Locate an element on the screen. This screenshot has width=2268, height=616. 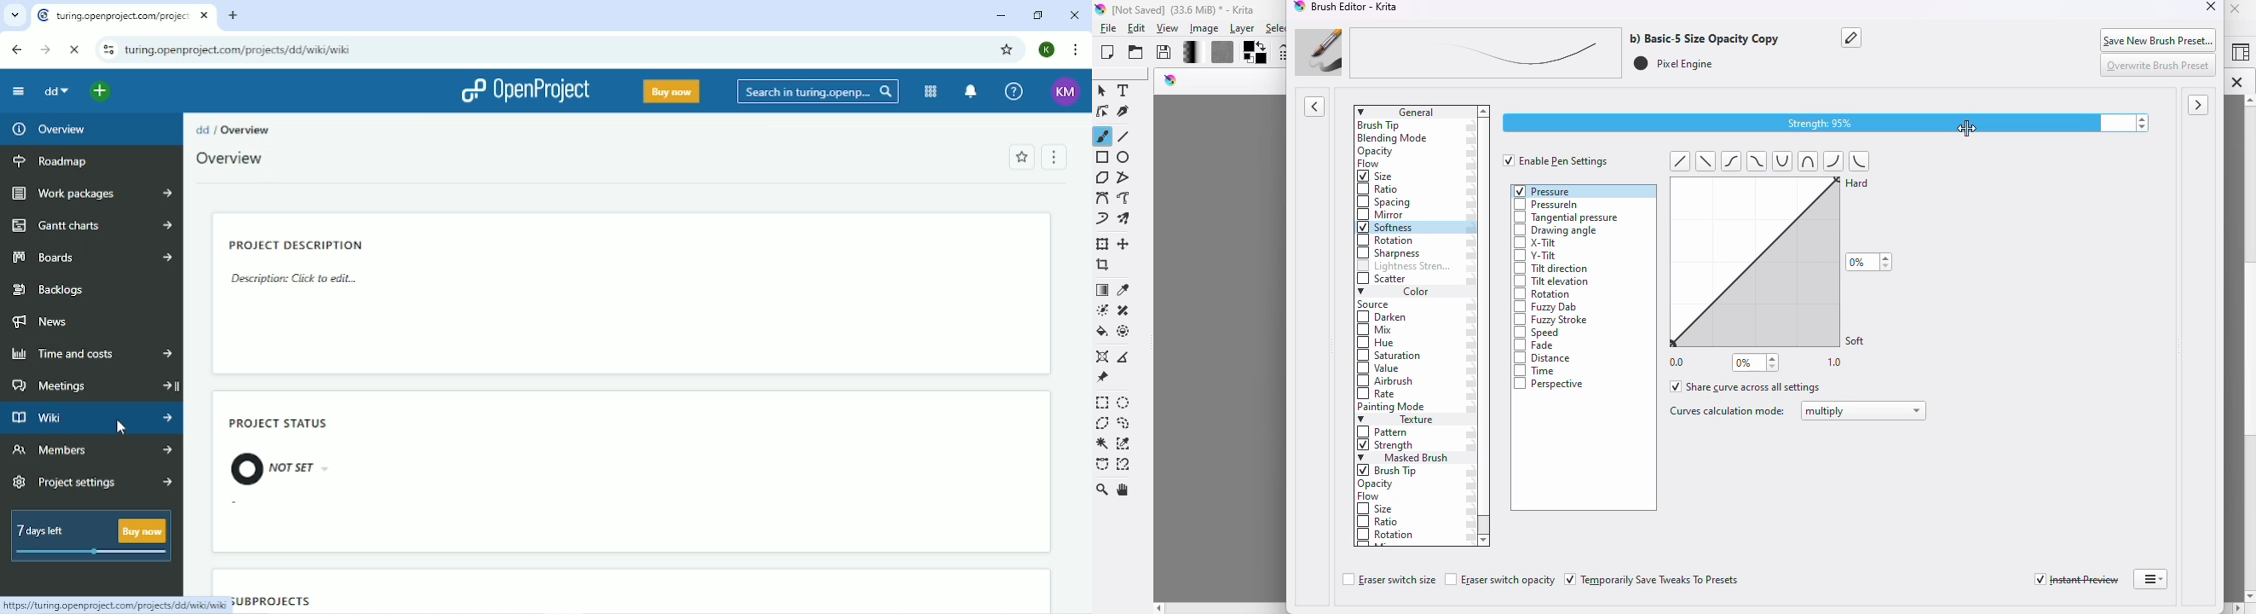
Open quick add menu is located at coordinates (95, 94).